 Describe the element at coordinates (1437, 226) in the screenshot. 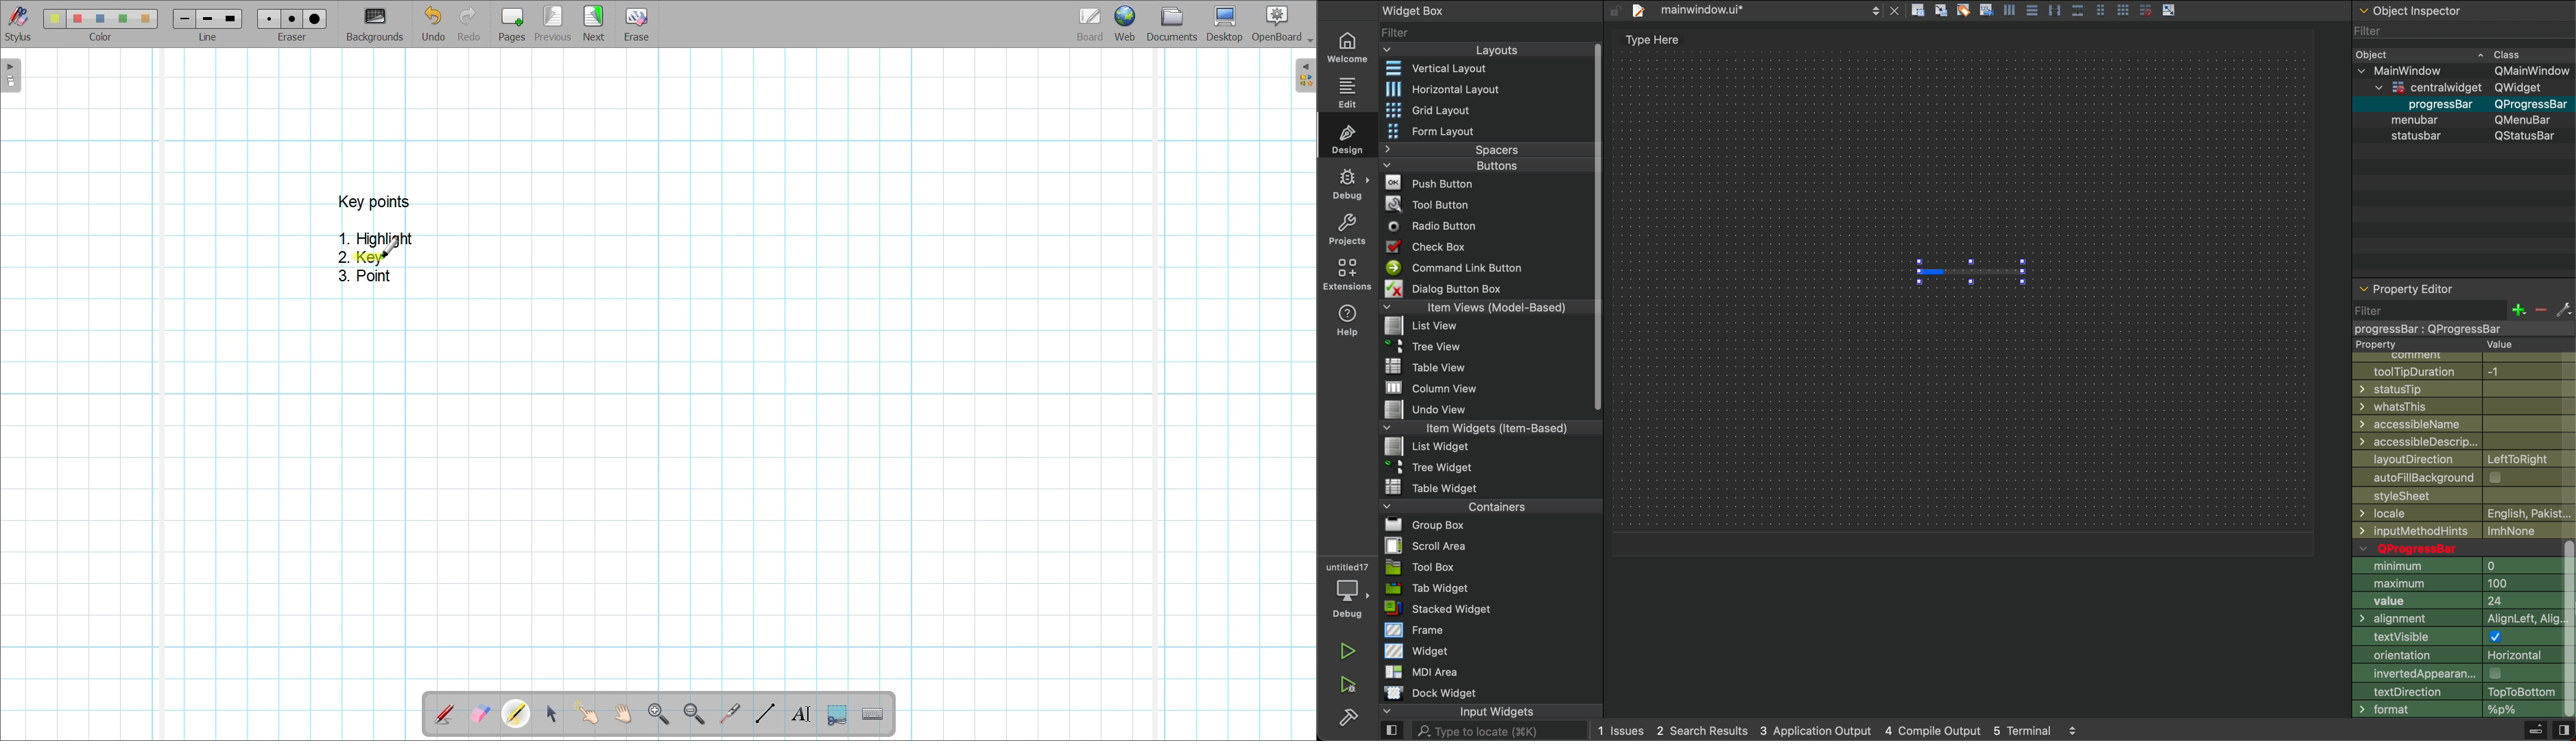

I see `Radio Button` at that location.